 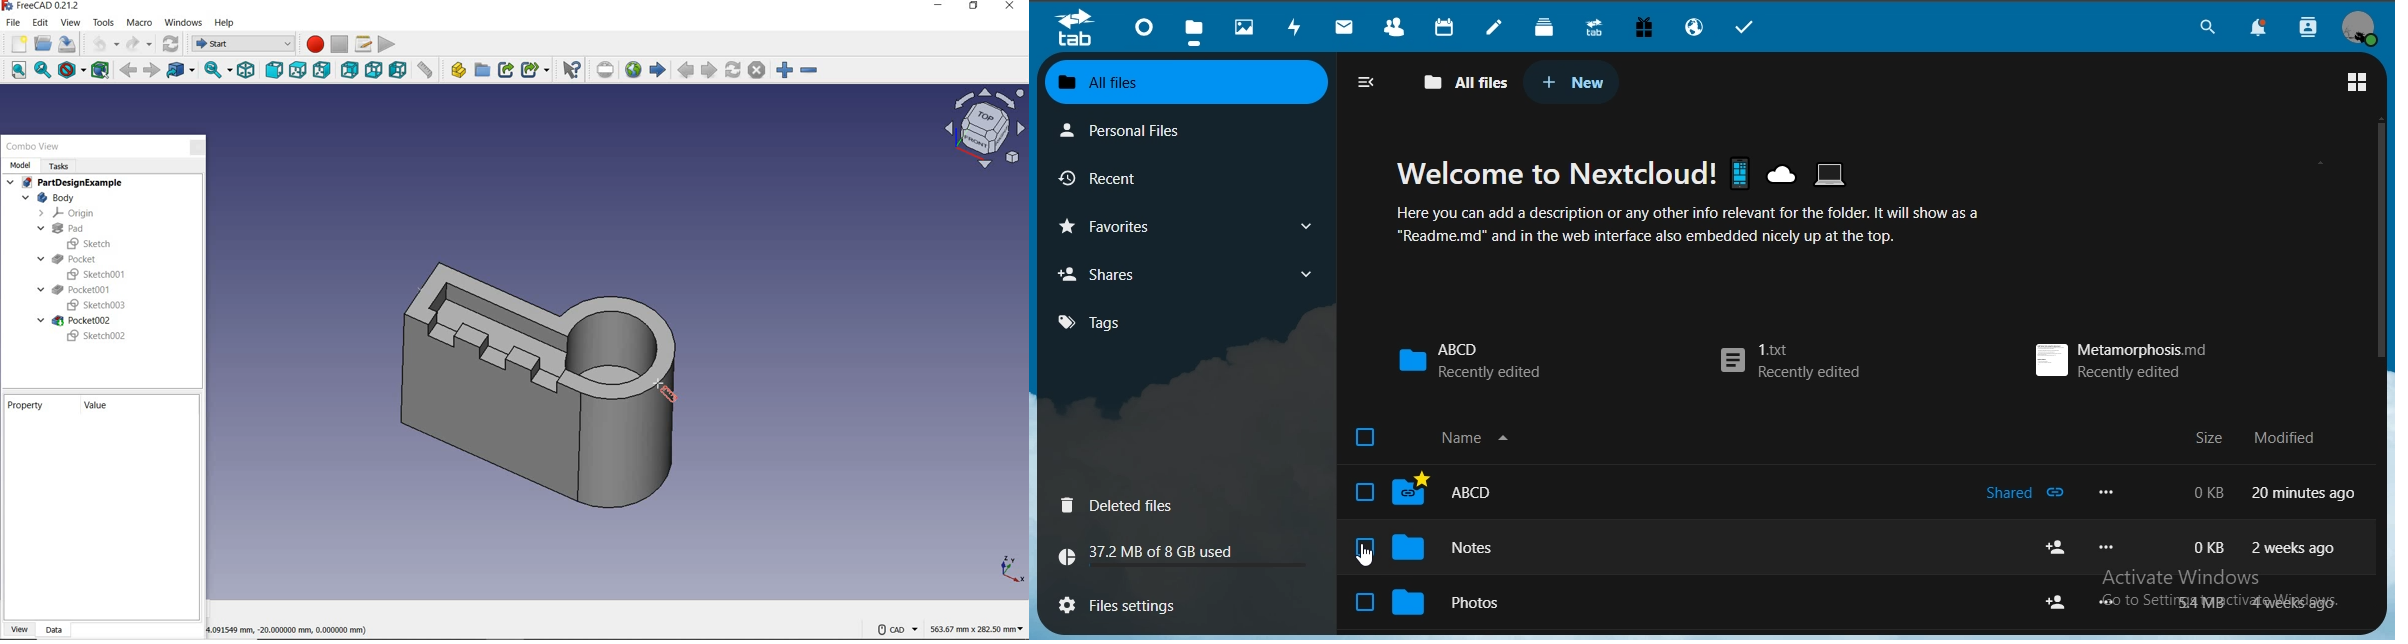 I want to click on Size, so click(x=2209, y=438).